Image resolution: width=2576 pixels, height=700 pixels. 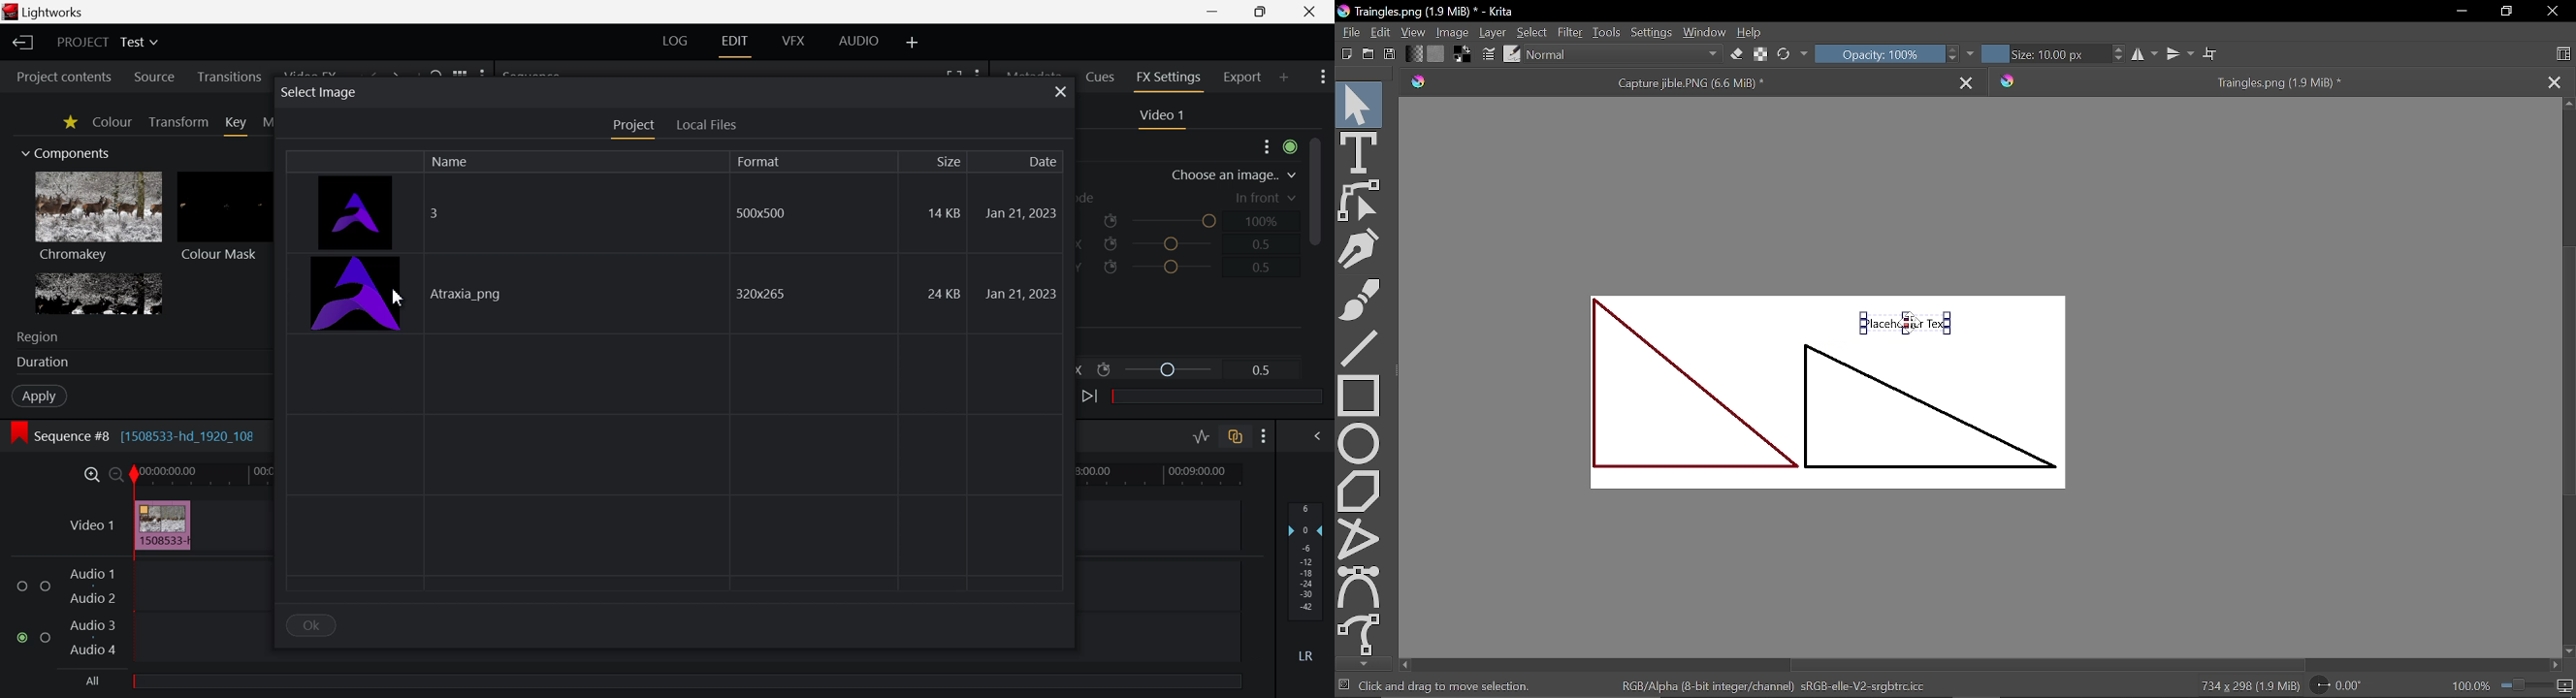 What do you see at coordinates (911, 40) in the screenshot?
I see `Add Layout` at bounding box center [911, 40].